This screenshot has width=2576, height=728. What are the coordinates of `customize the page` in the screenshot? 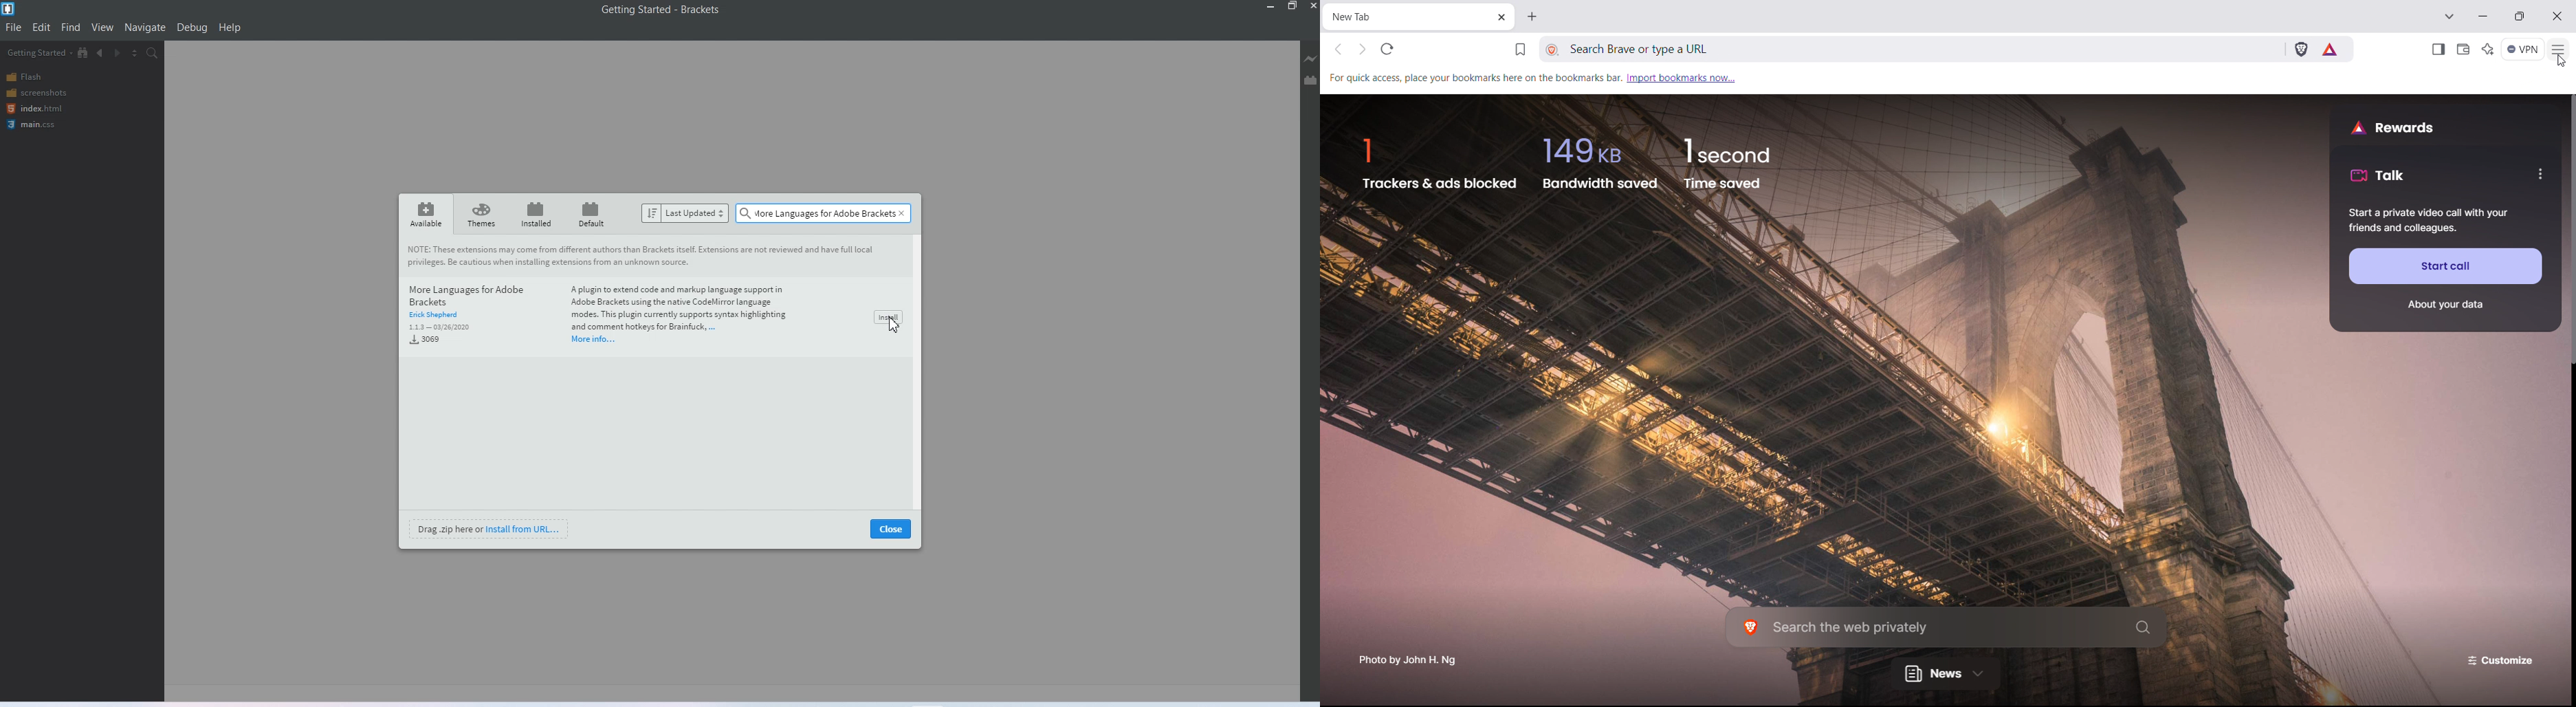 It's located at (2493, 662).